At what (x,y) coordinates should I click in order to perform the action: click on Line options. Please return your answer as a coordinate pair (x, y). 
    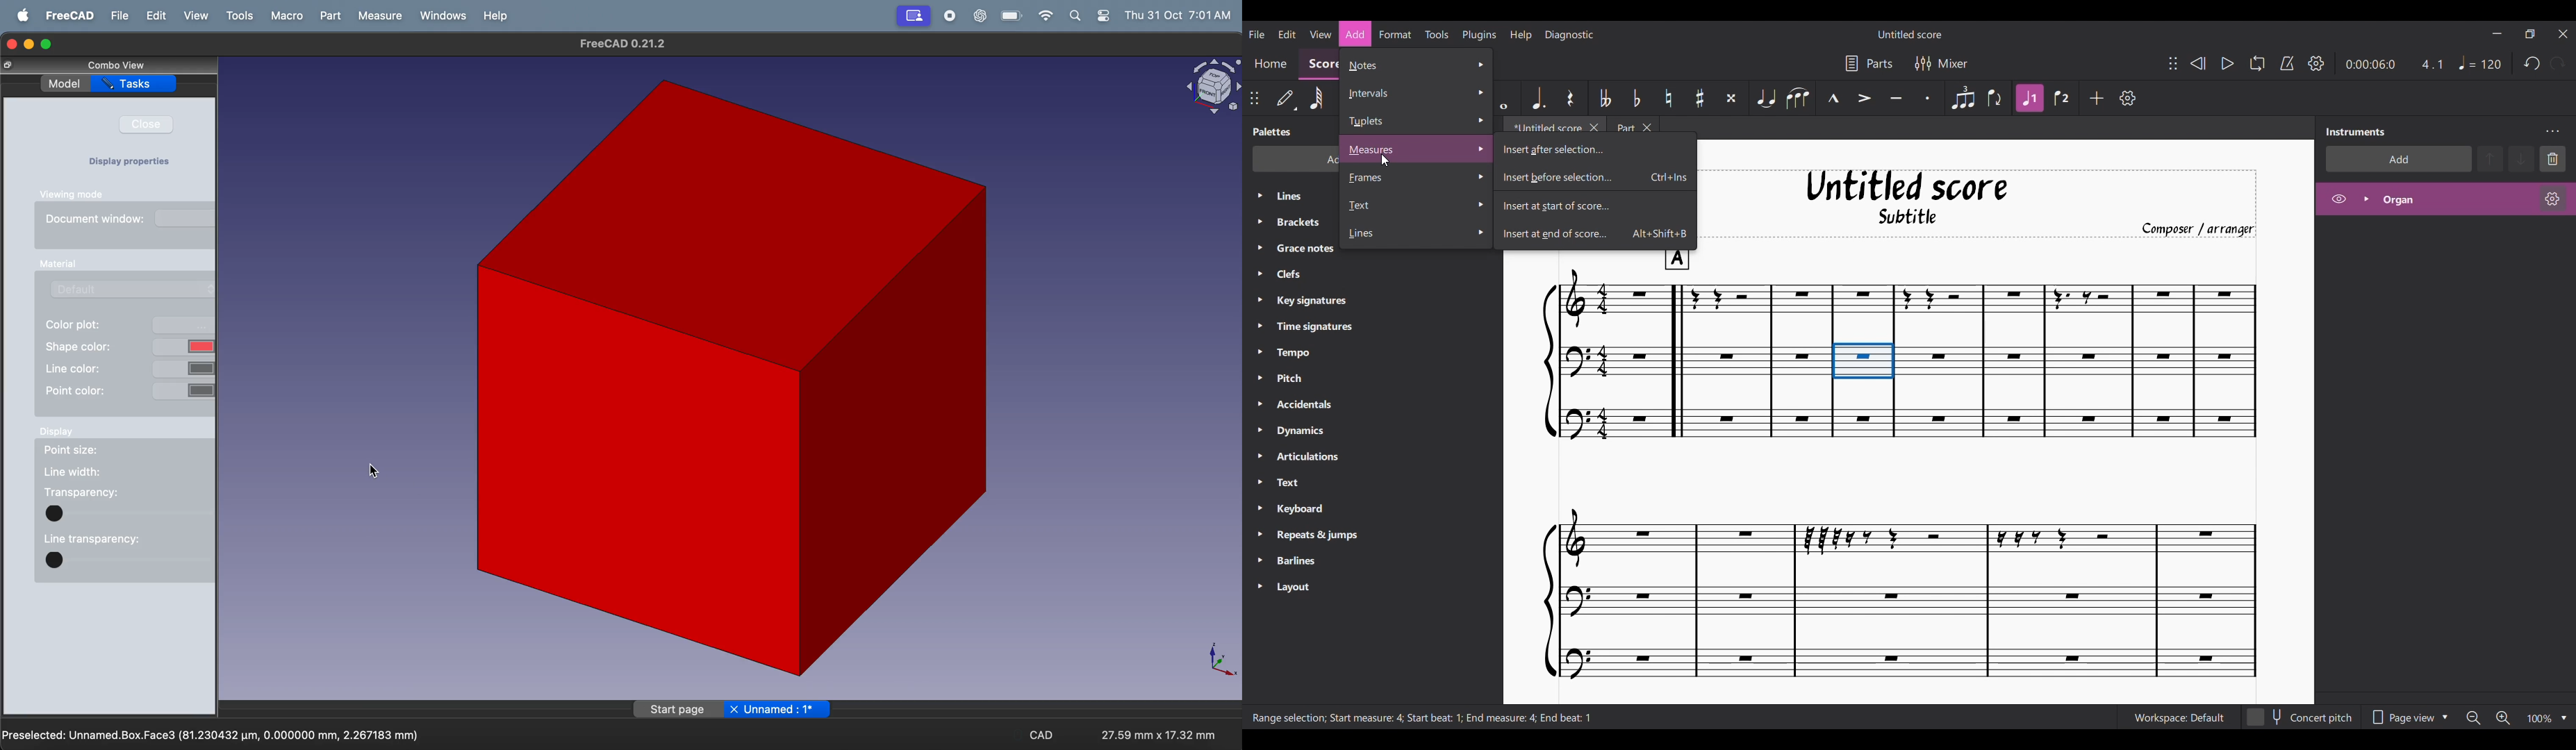
    Looking at the image, I should click on (1416, 234).